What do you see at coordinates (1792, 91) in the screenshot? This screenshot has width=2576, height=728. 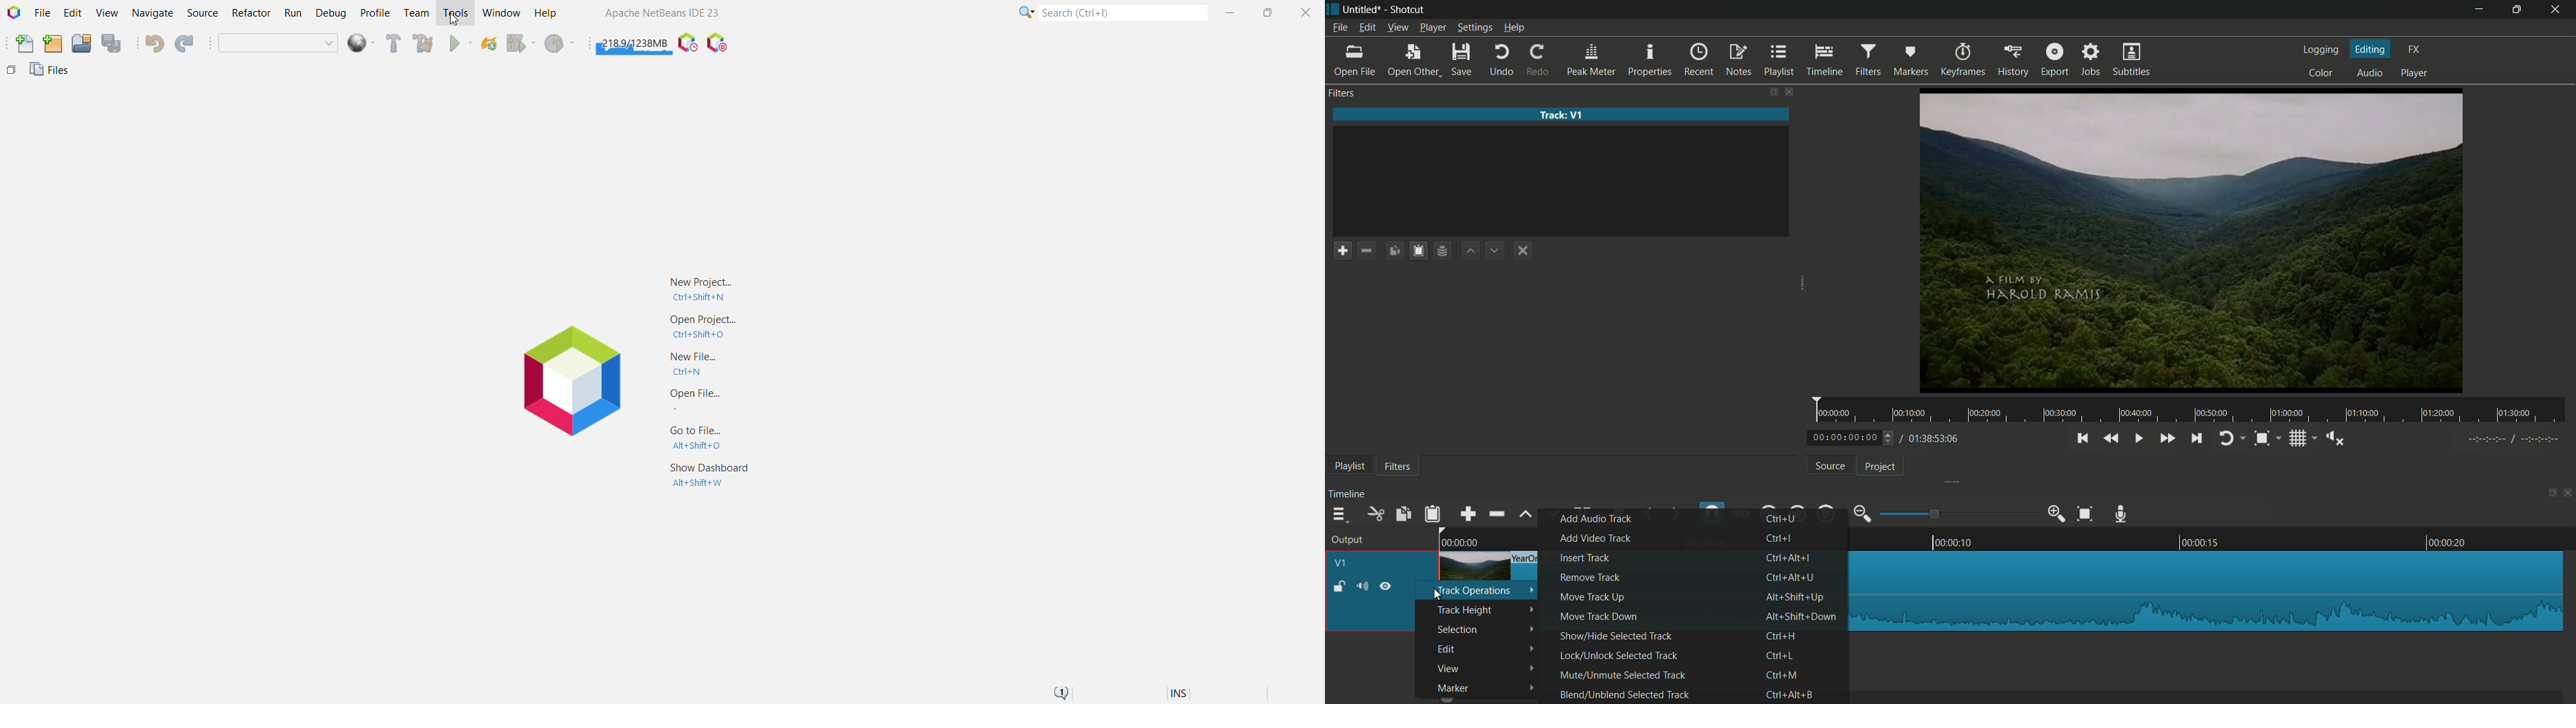 I see `close filters` at bounding box center [1792, 91].